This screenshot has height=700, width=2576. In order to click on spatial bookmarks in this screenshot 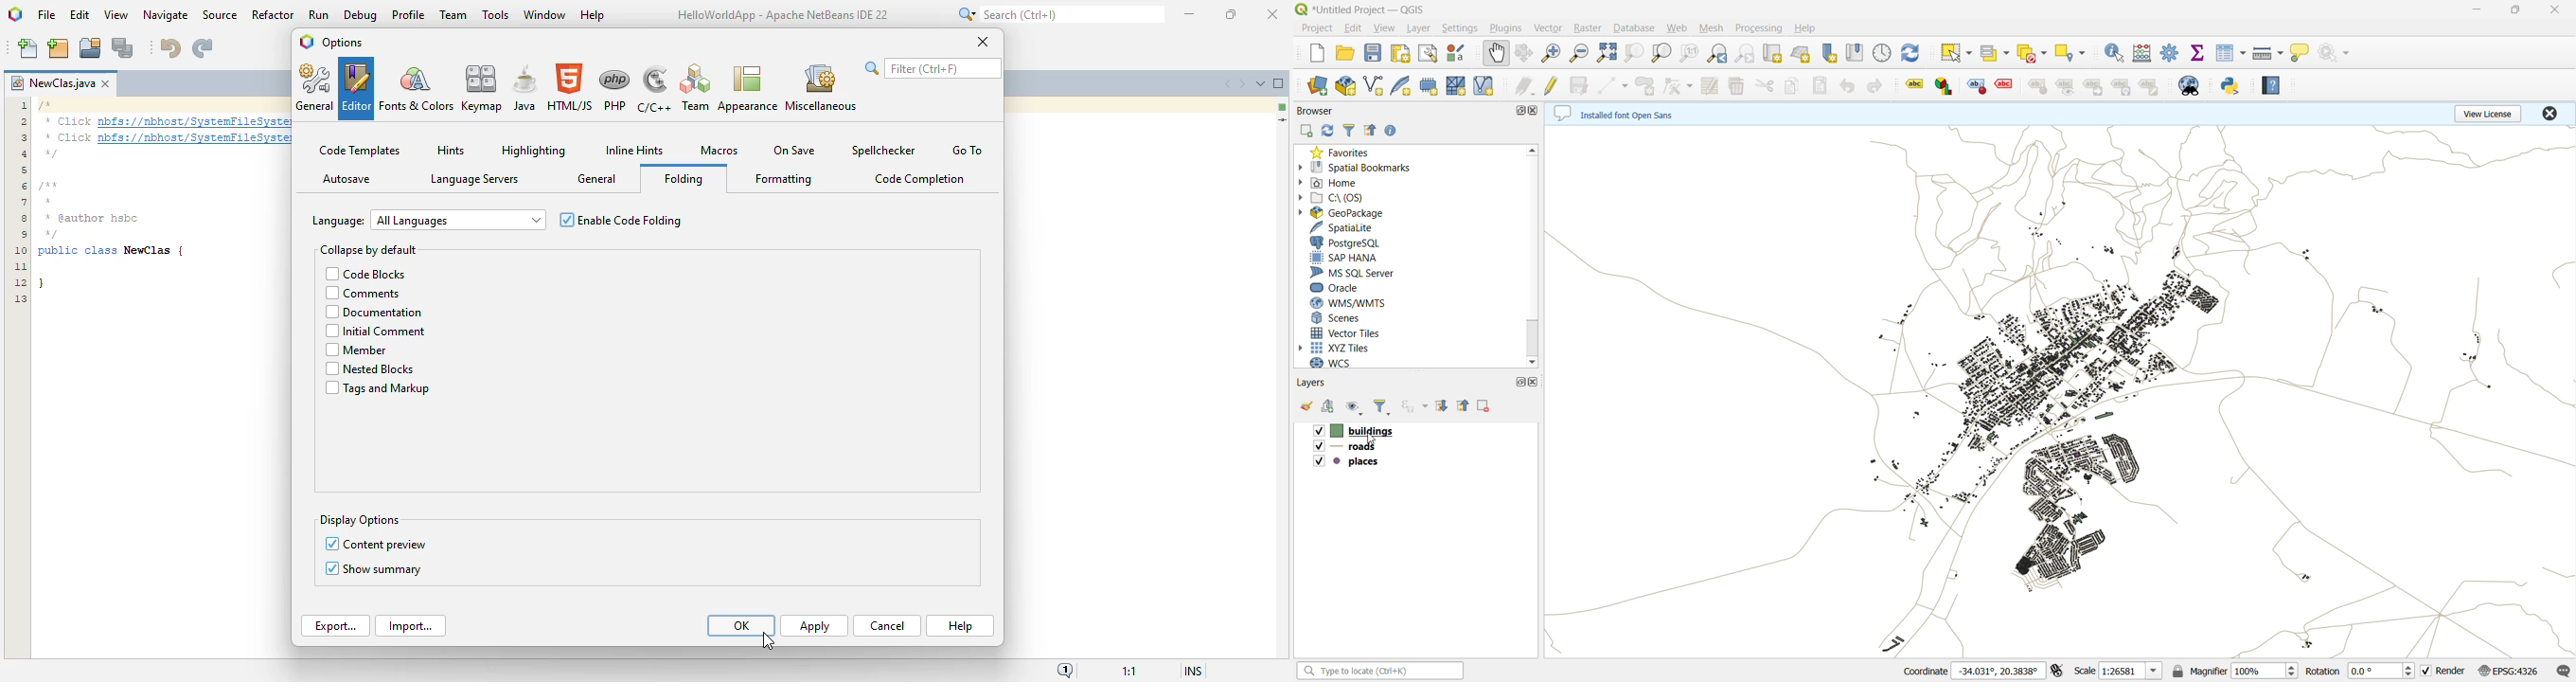, I will do `click(1363, 166)`.